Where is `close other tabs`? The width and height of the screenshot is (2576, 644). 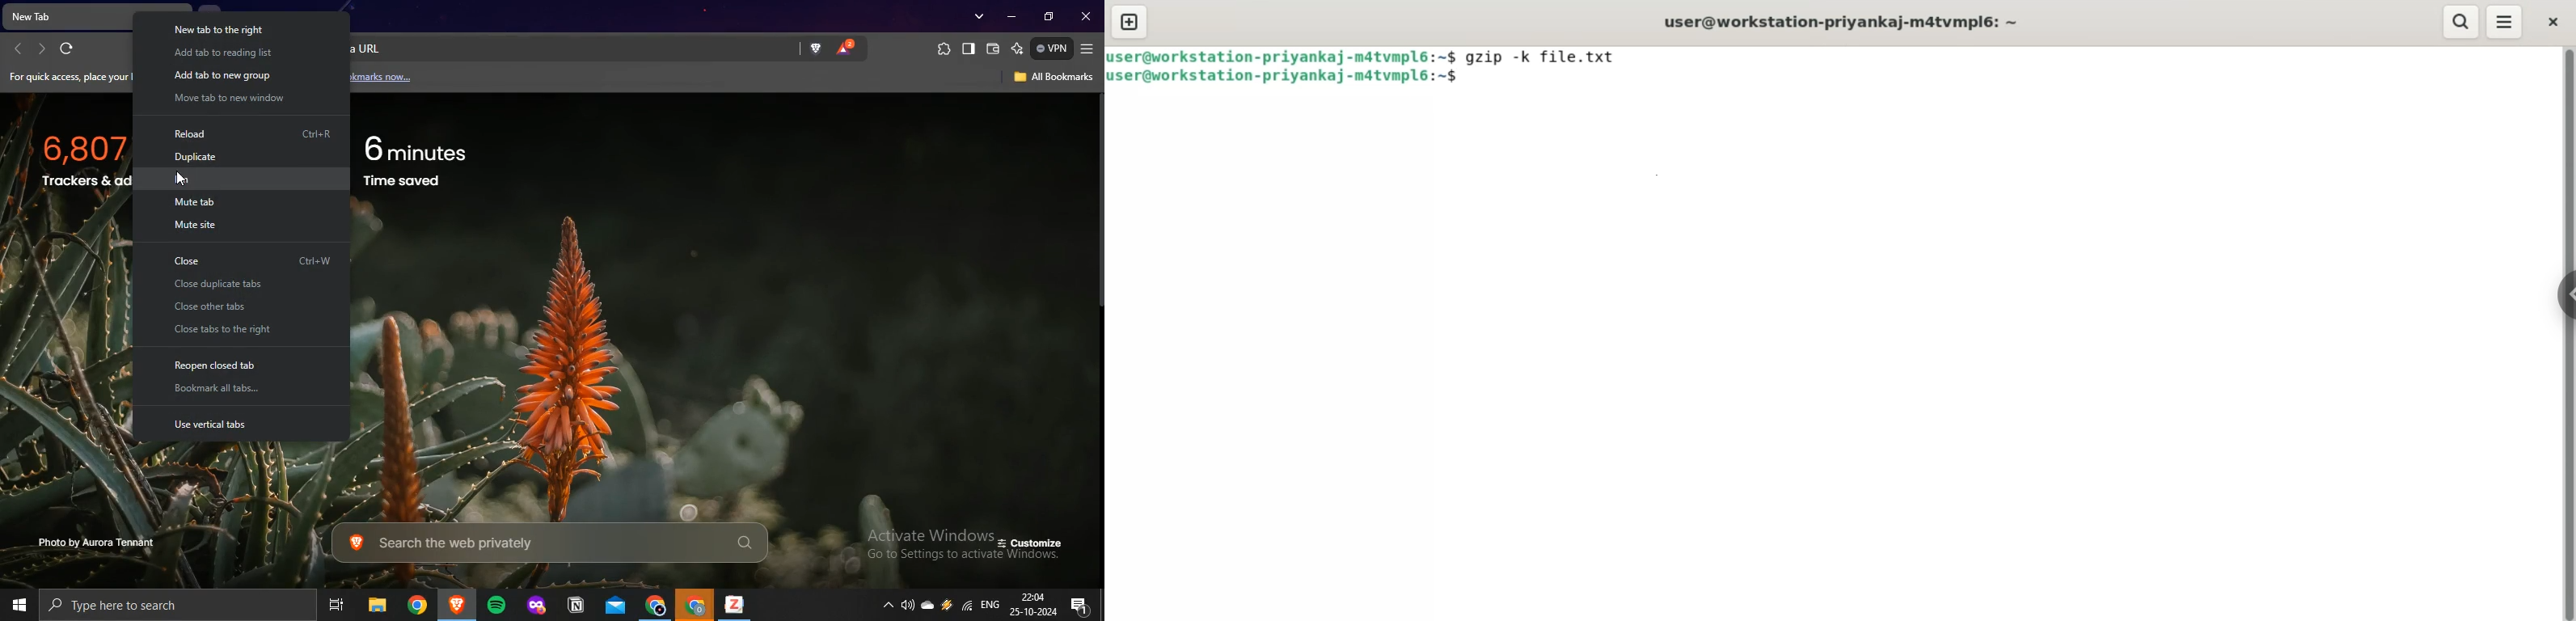
close other tabs is located at coordinates (219, 308).